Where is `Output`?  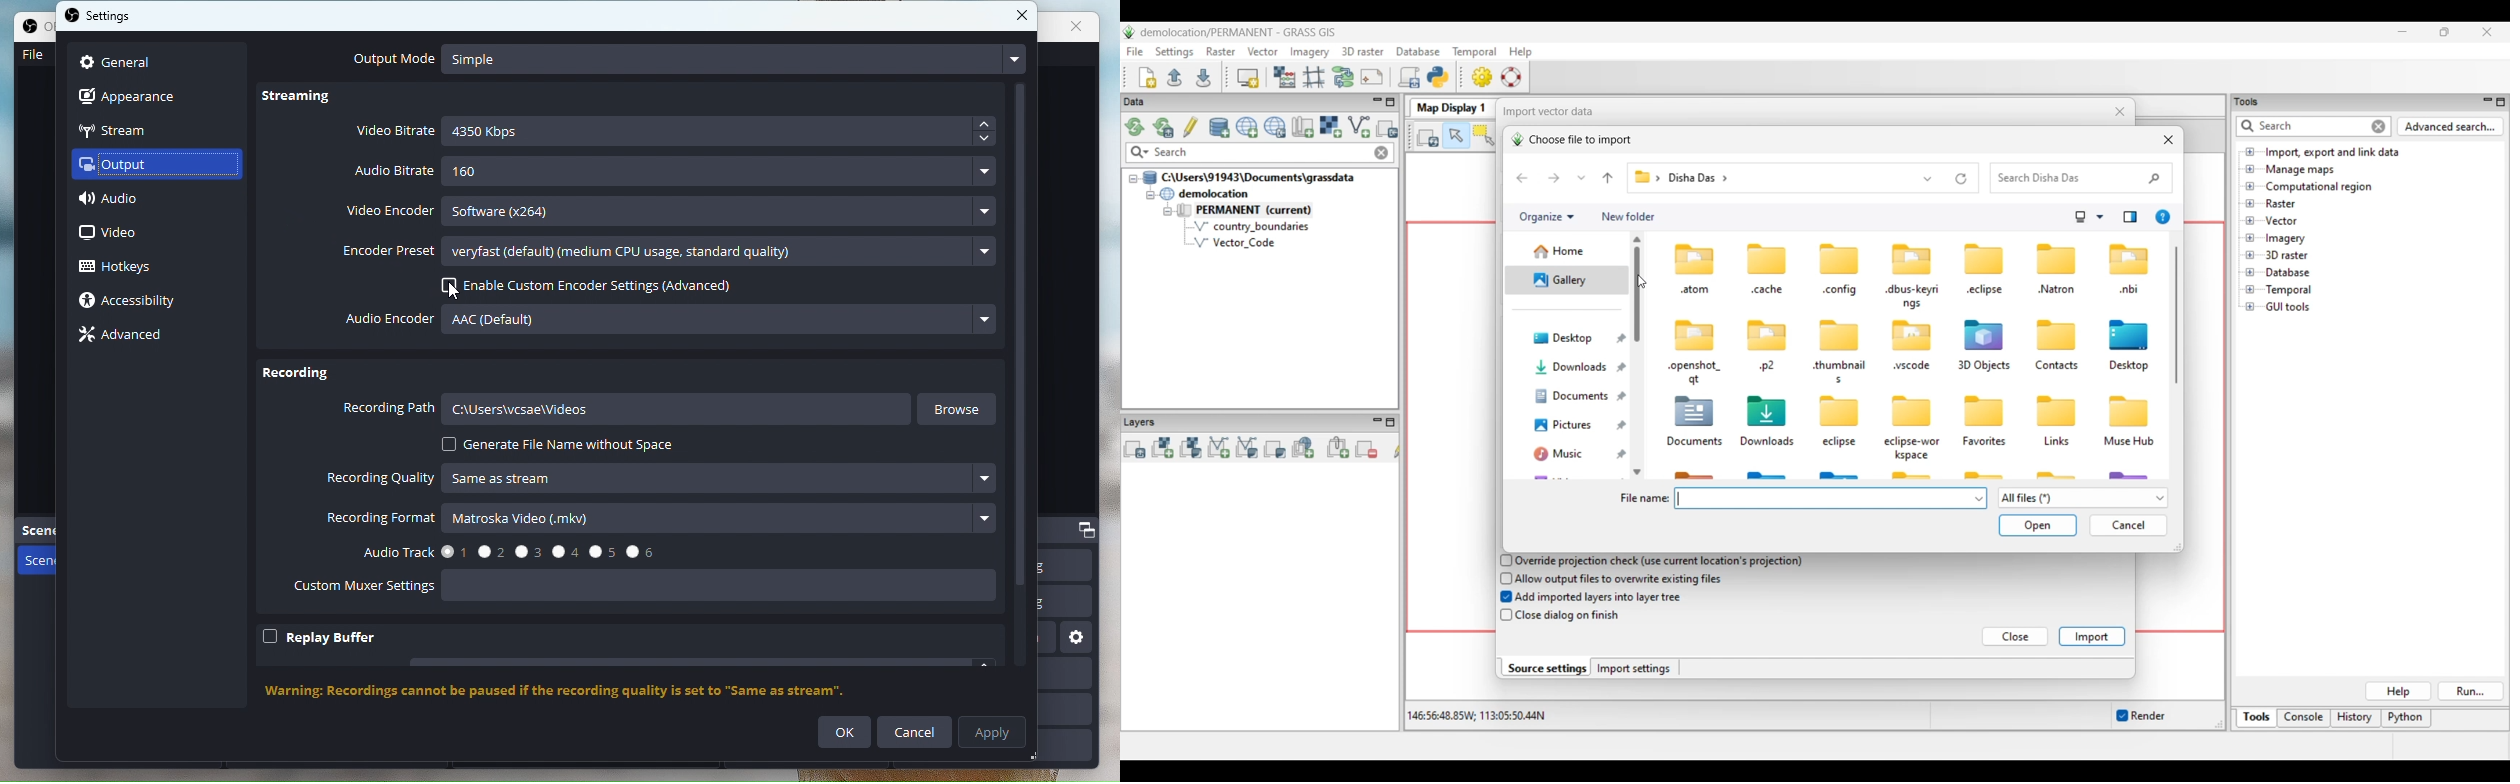
Output is located at coordinates (143, 165).